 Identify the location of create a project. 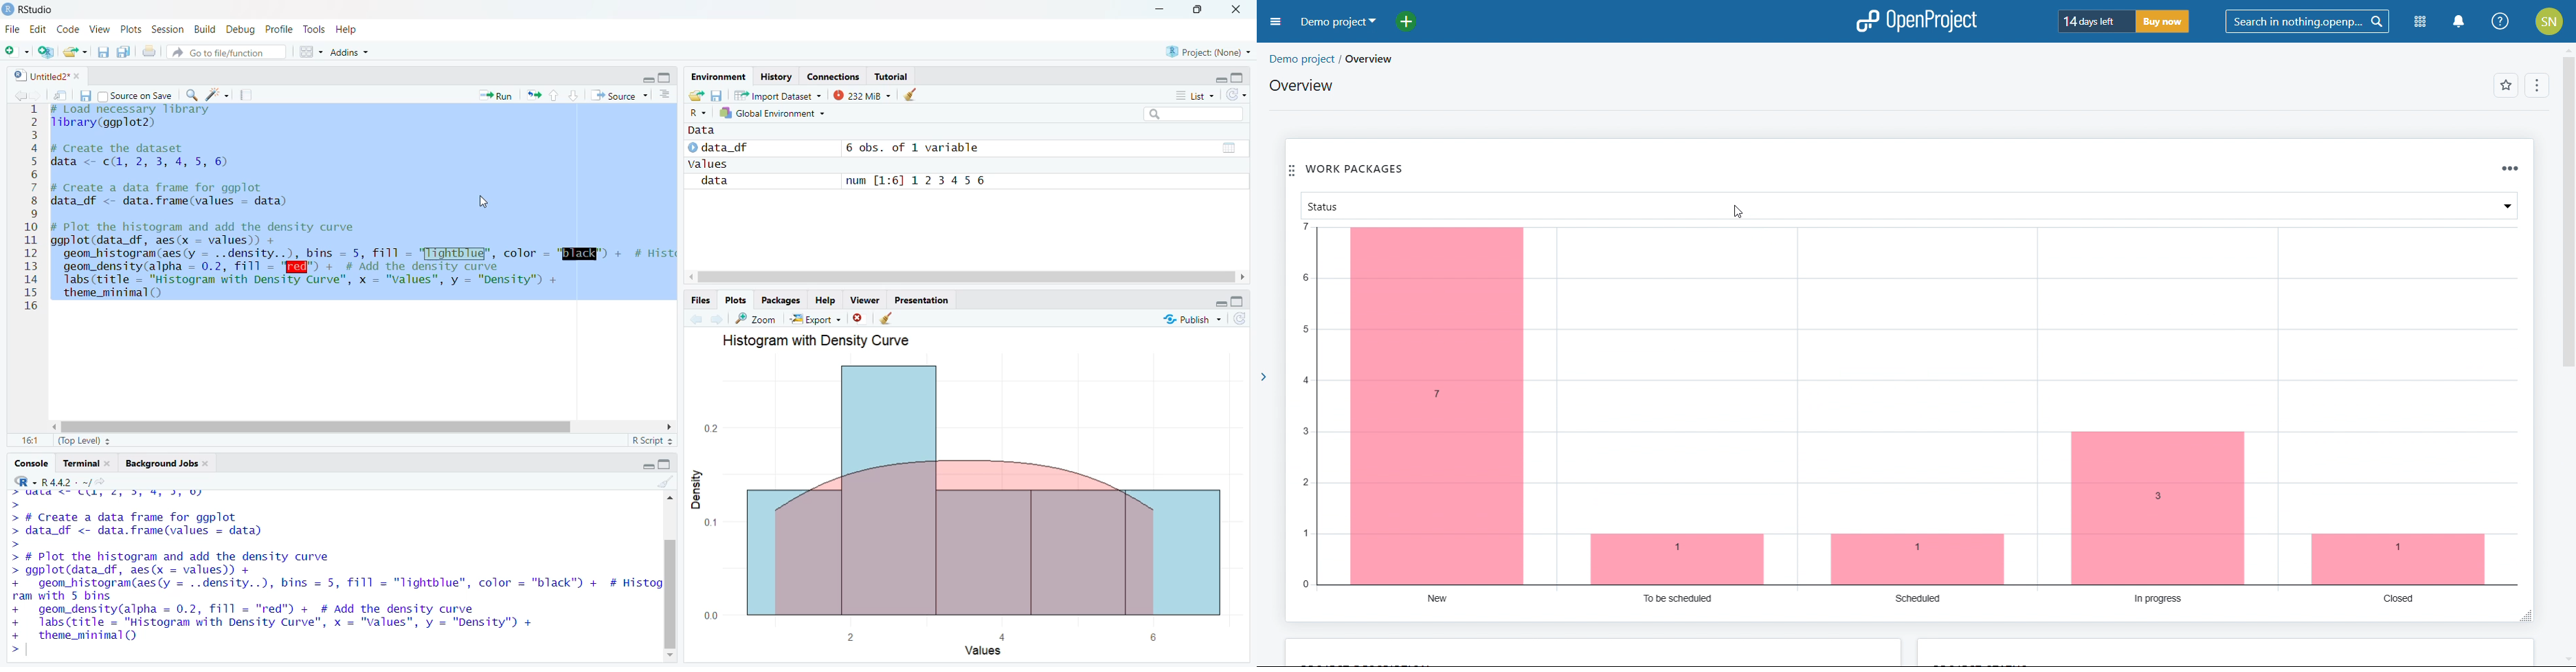
(45, 52).